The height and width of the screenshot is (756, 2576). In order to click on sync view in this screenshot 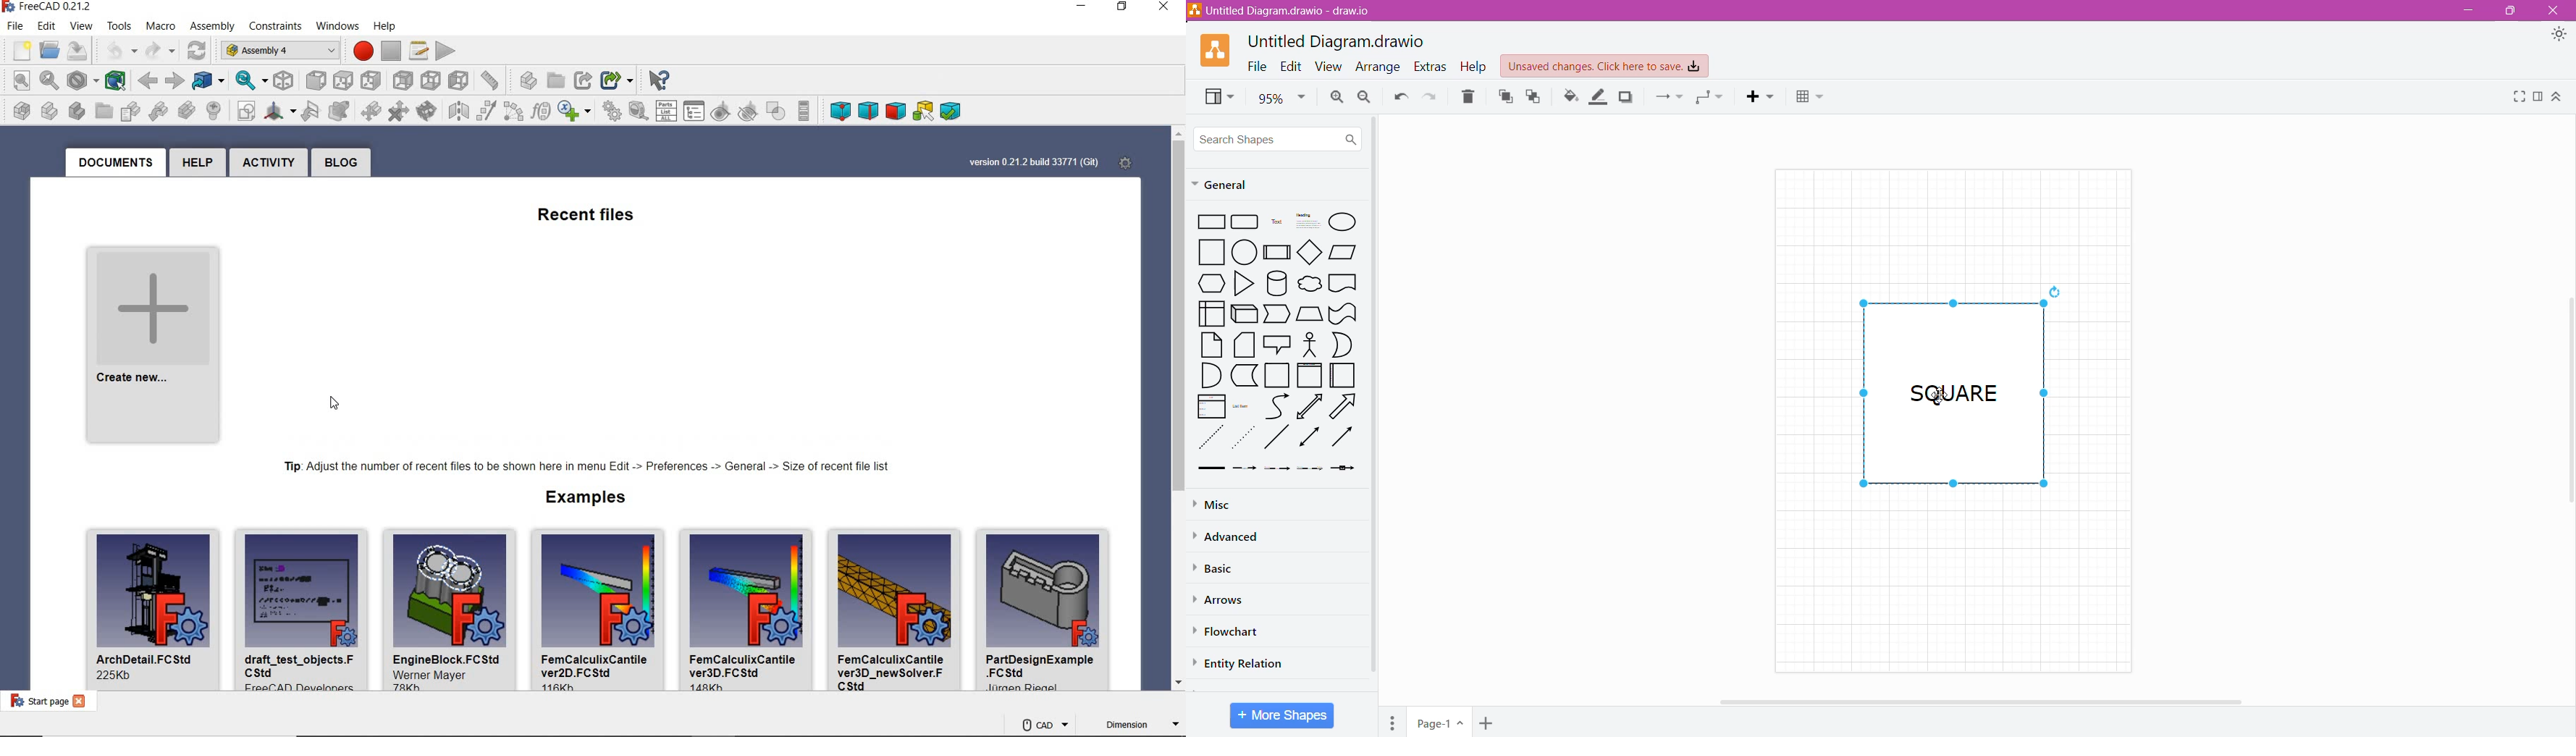, I will do `click(250, 83)`.